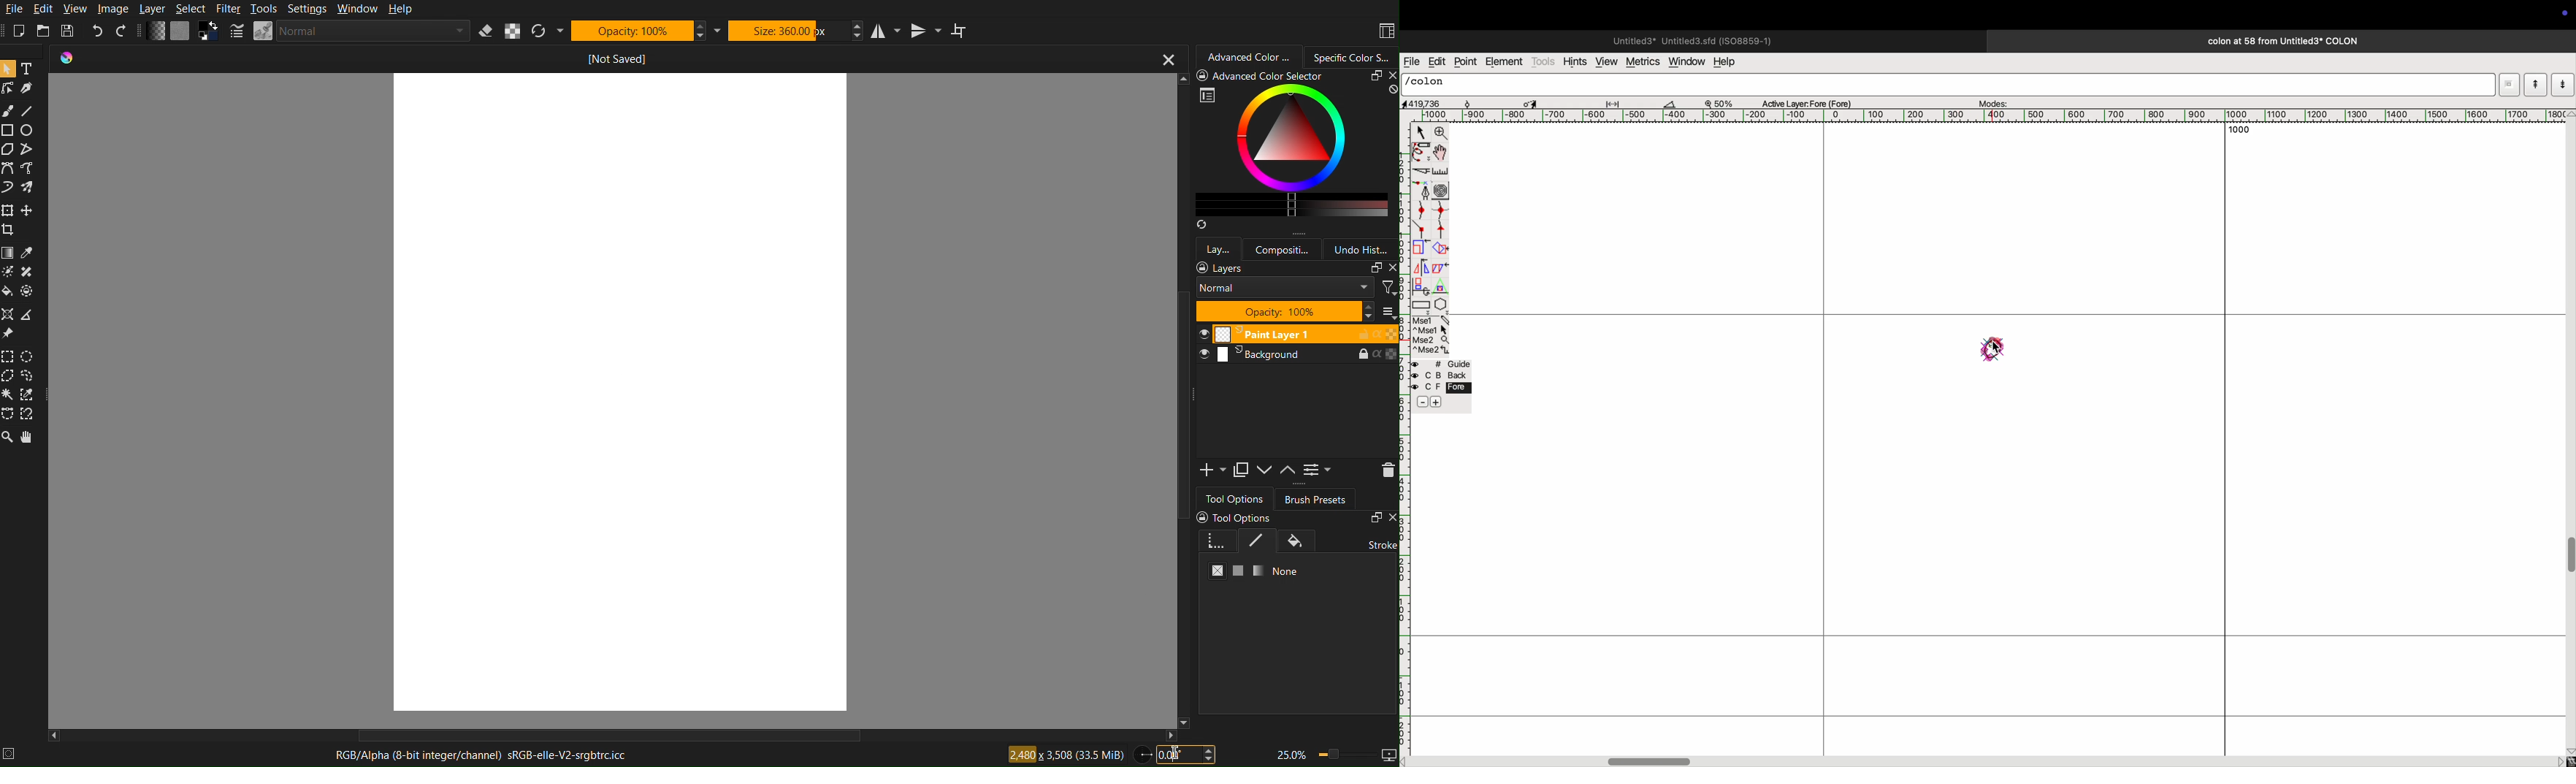  I want to click on Square, so click(9, 129).